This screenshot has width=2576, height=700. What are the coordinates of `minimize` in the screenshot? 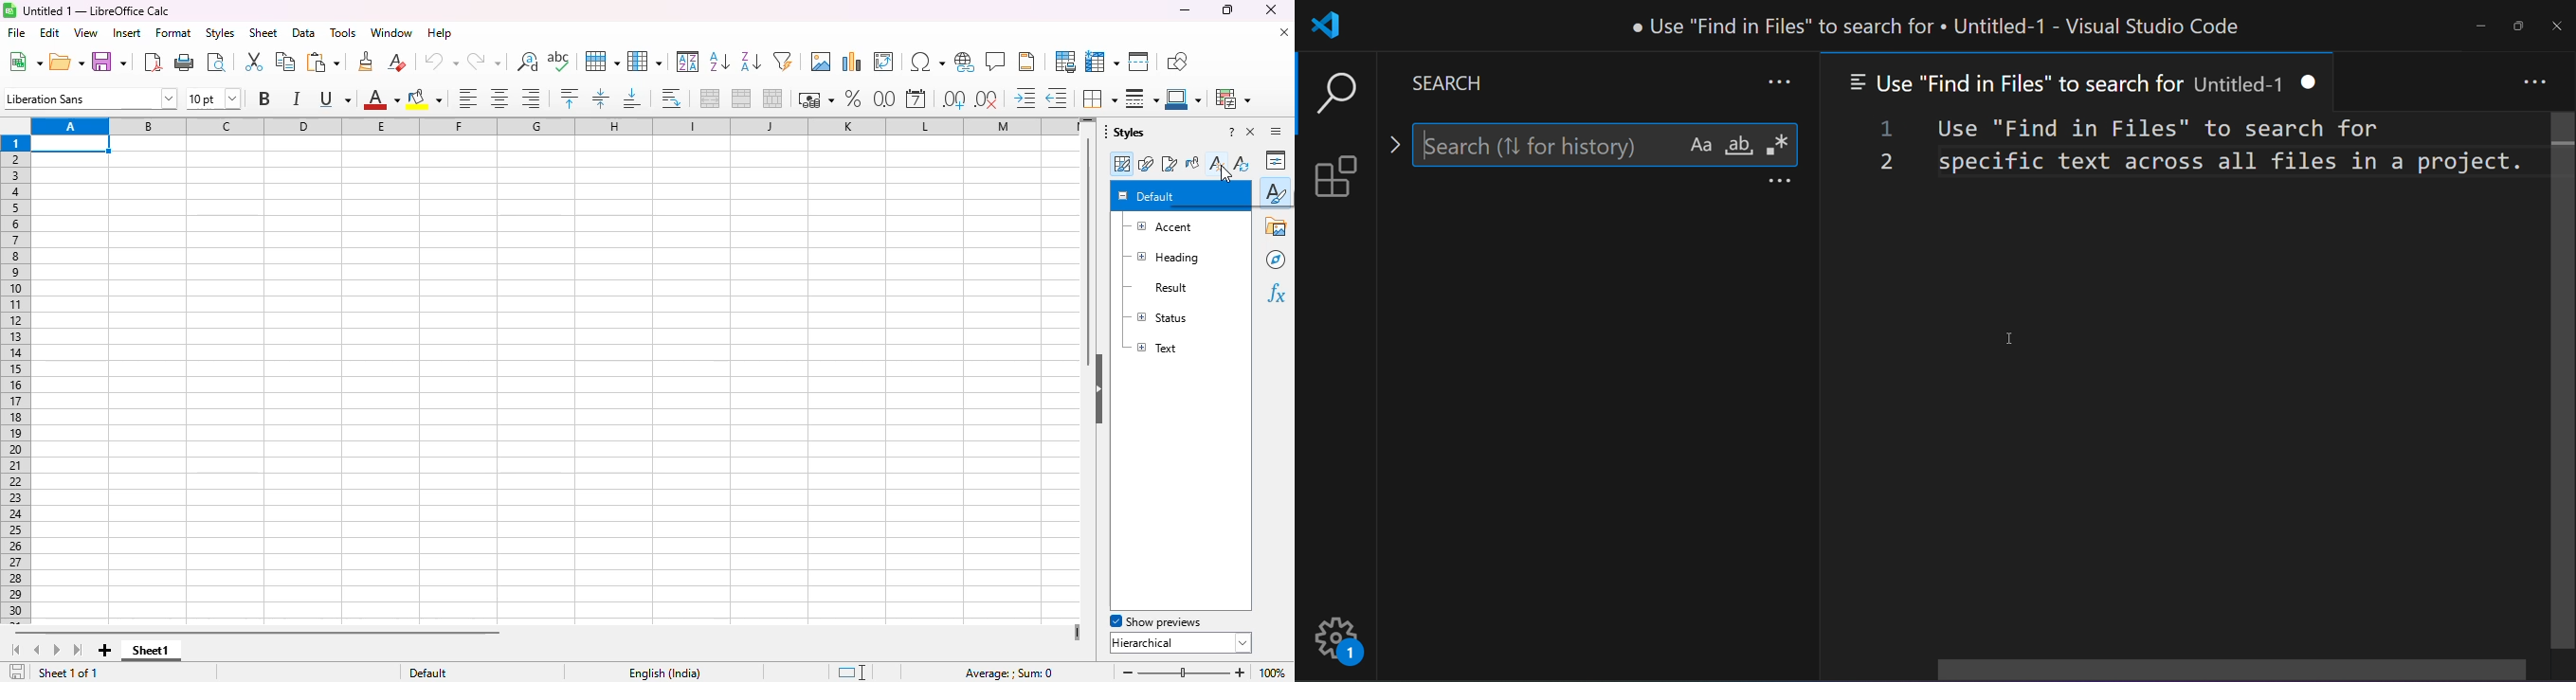 It's located at (1185, 9).